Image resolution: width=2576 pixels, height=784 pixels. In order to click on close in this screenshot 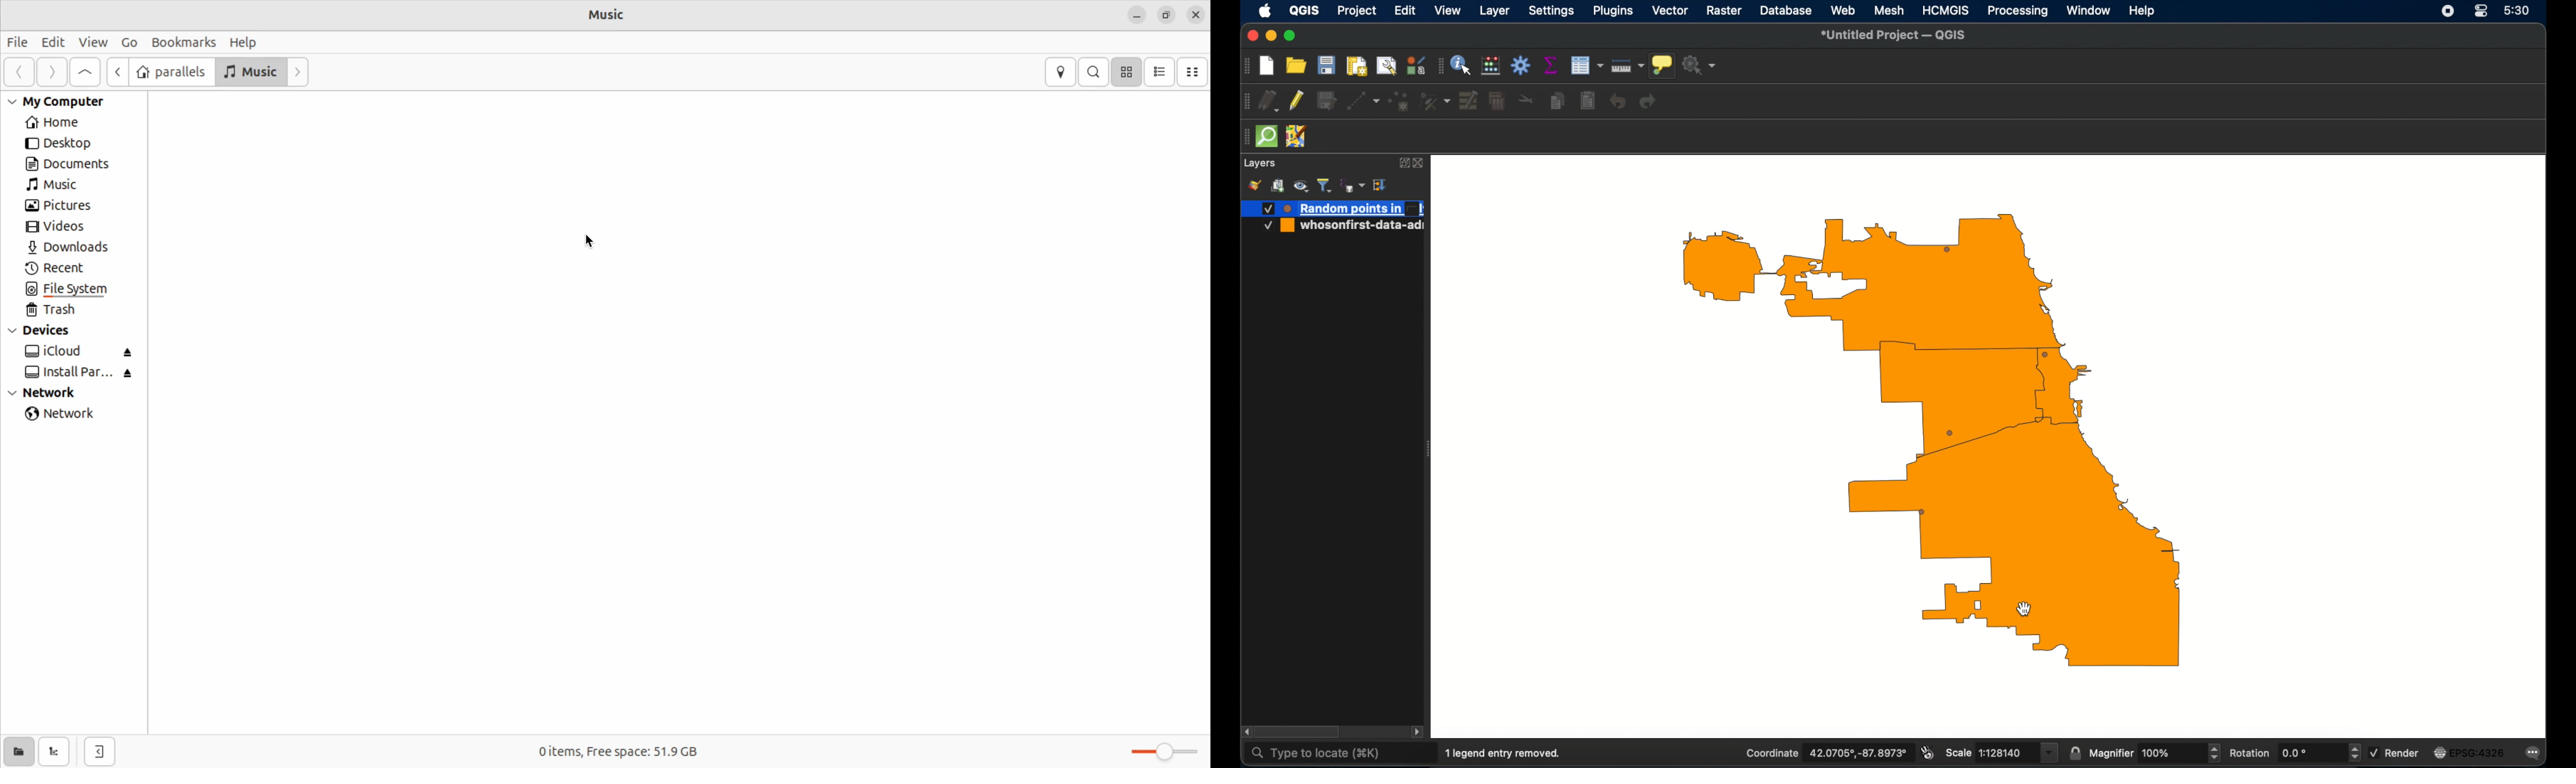, I will do `click(1420, 164)`.